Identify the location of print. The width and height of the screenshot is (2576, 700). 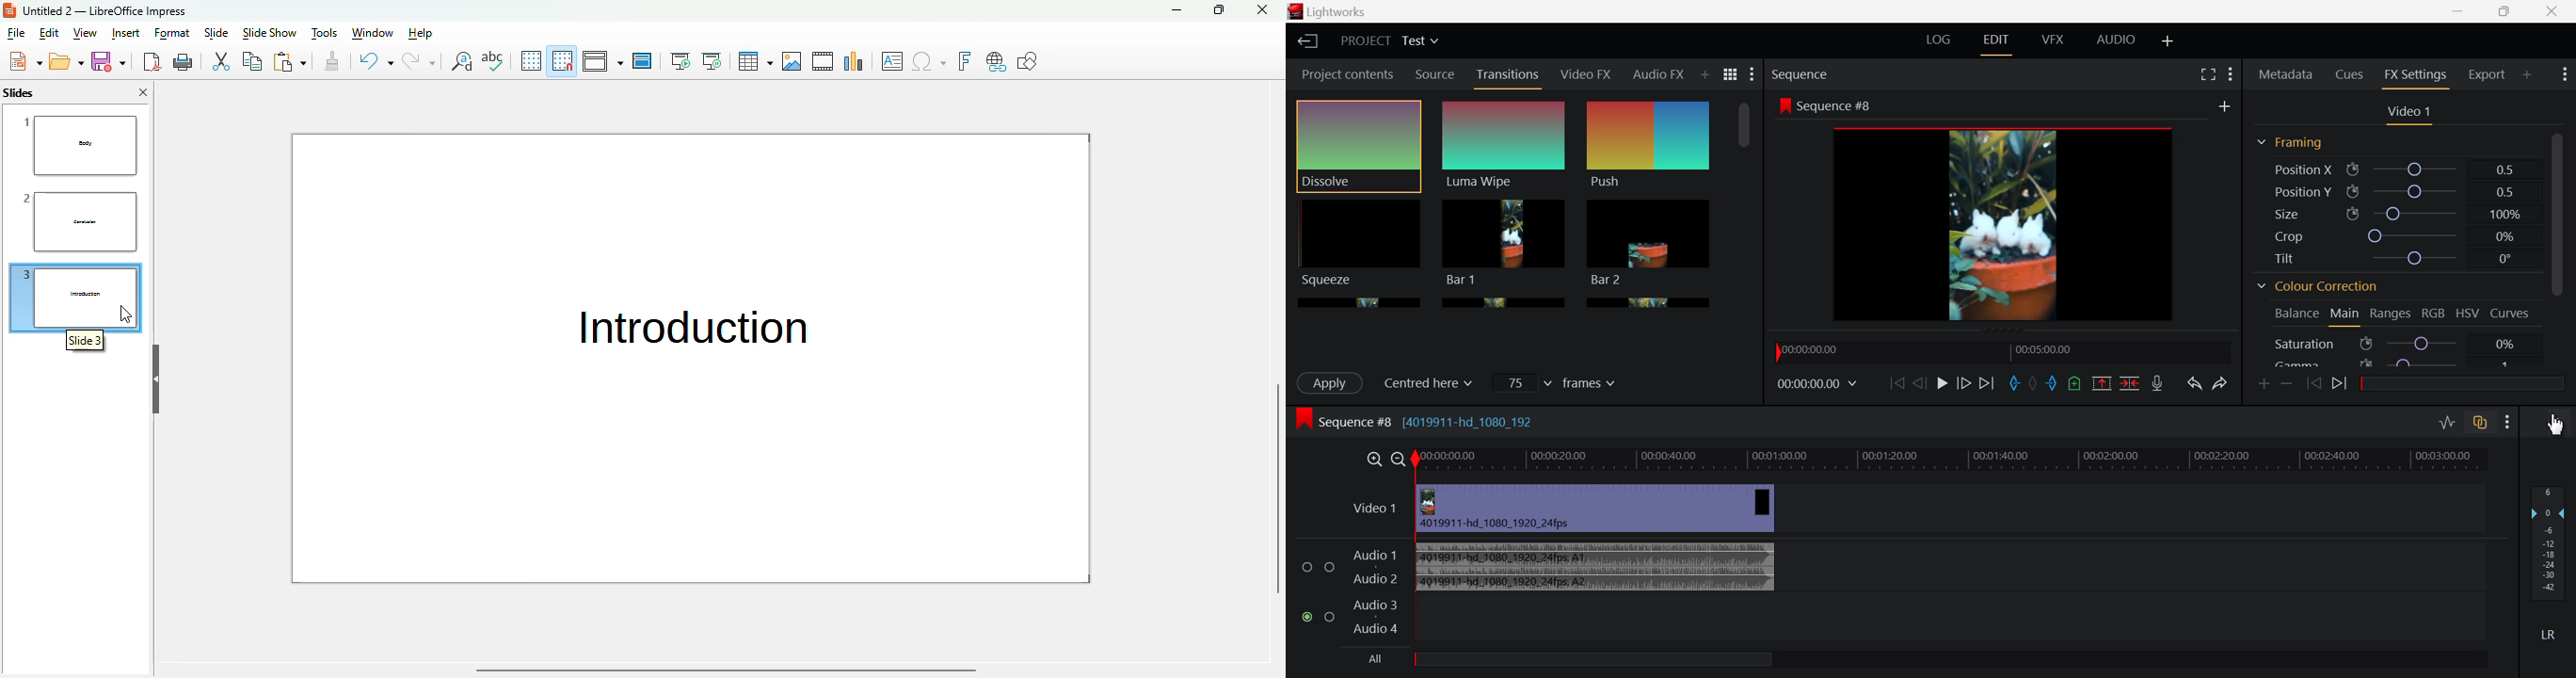
(184, 62).